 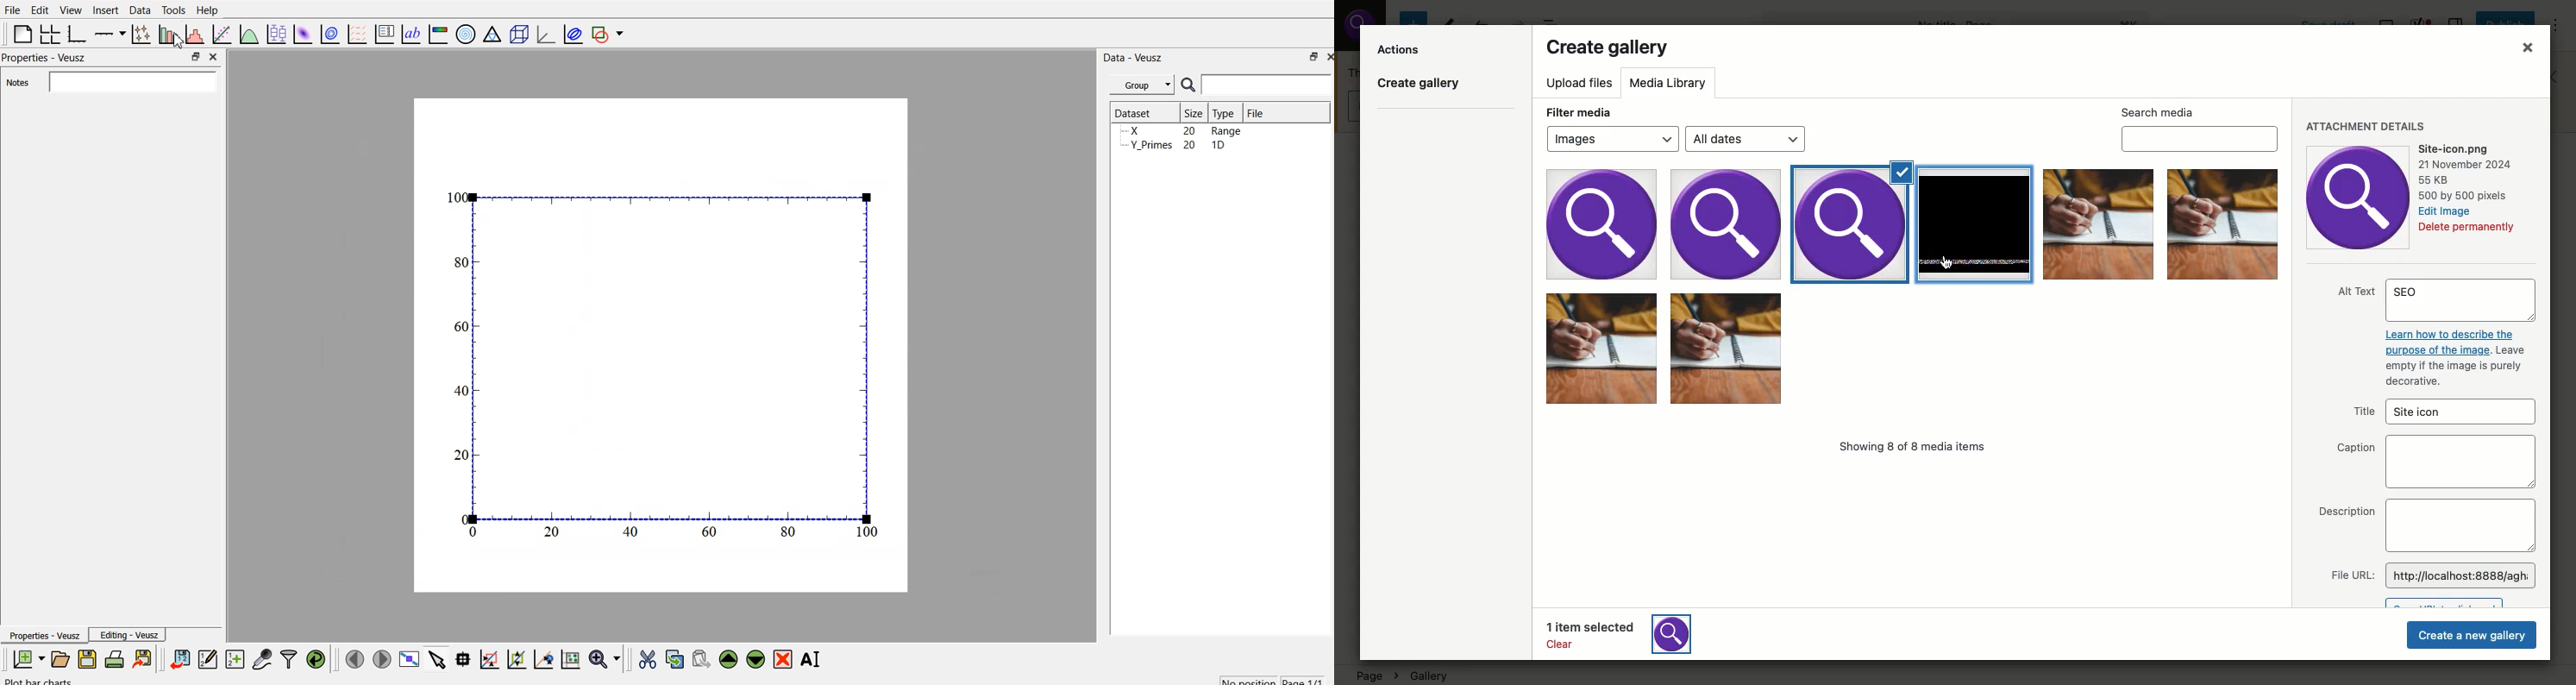 What do you see at coordinates (1580, 85) in the screenshot?
I see `Upload files` at bounding box center [1580, 85].